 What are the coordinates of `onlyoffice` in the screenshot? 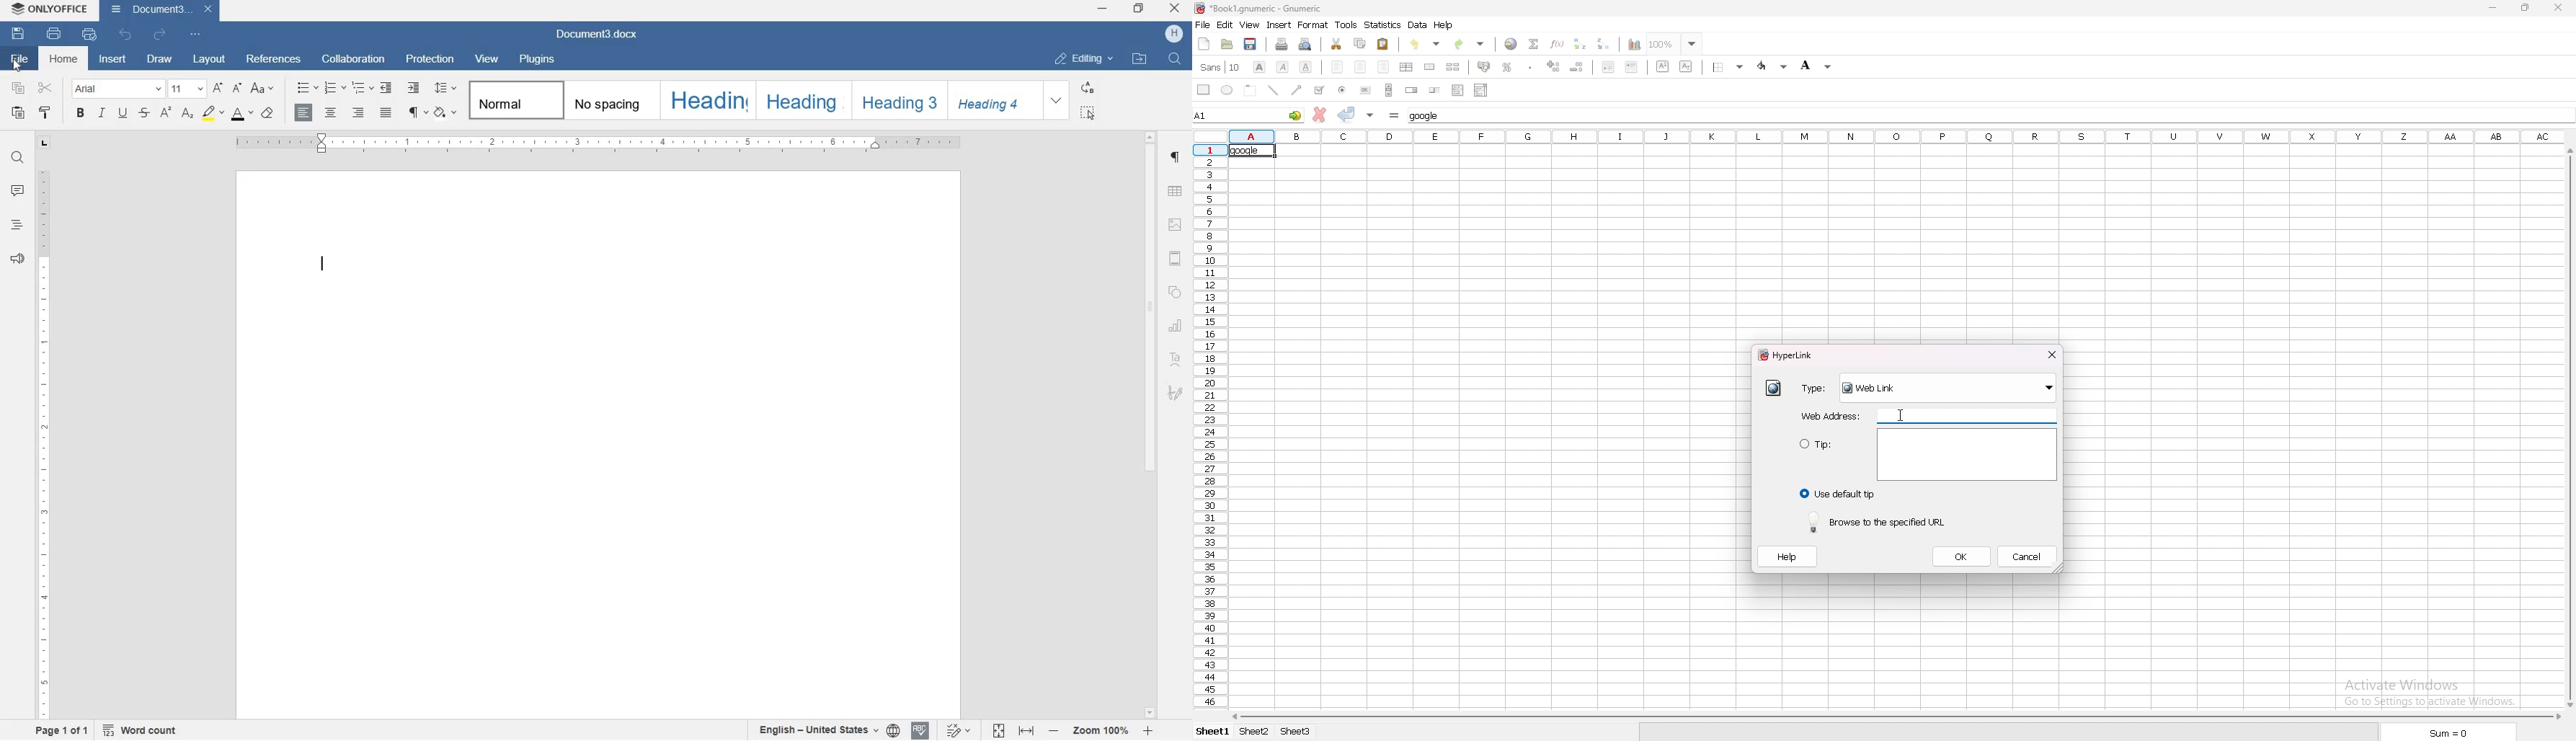 It's located at (50, 9).